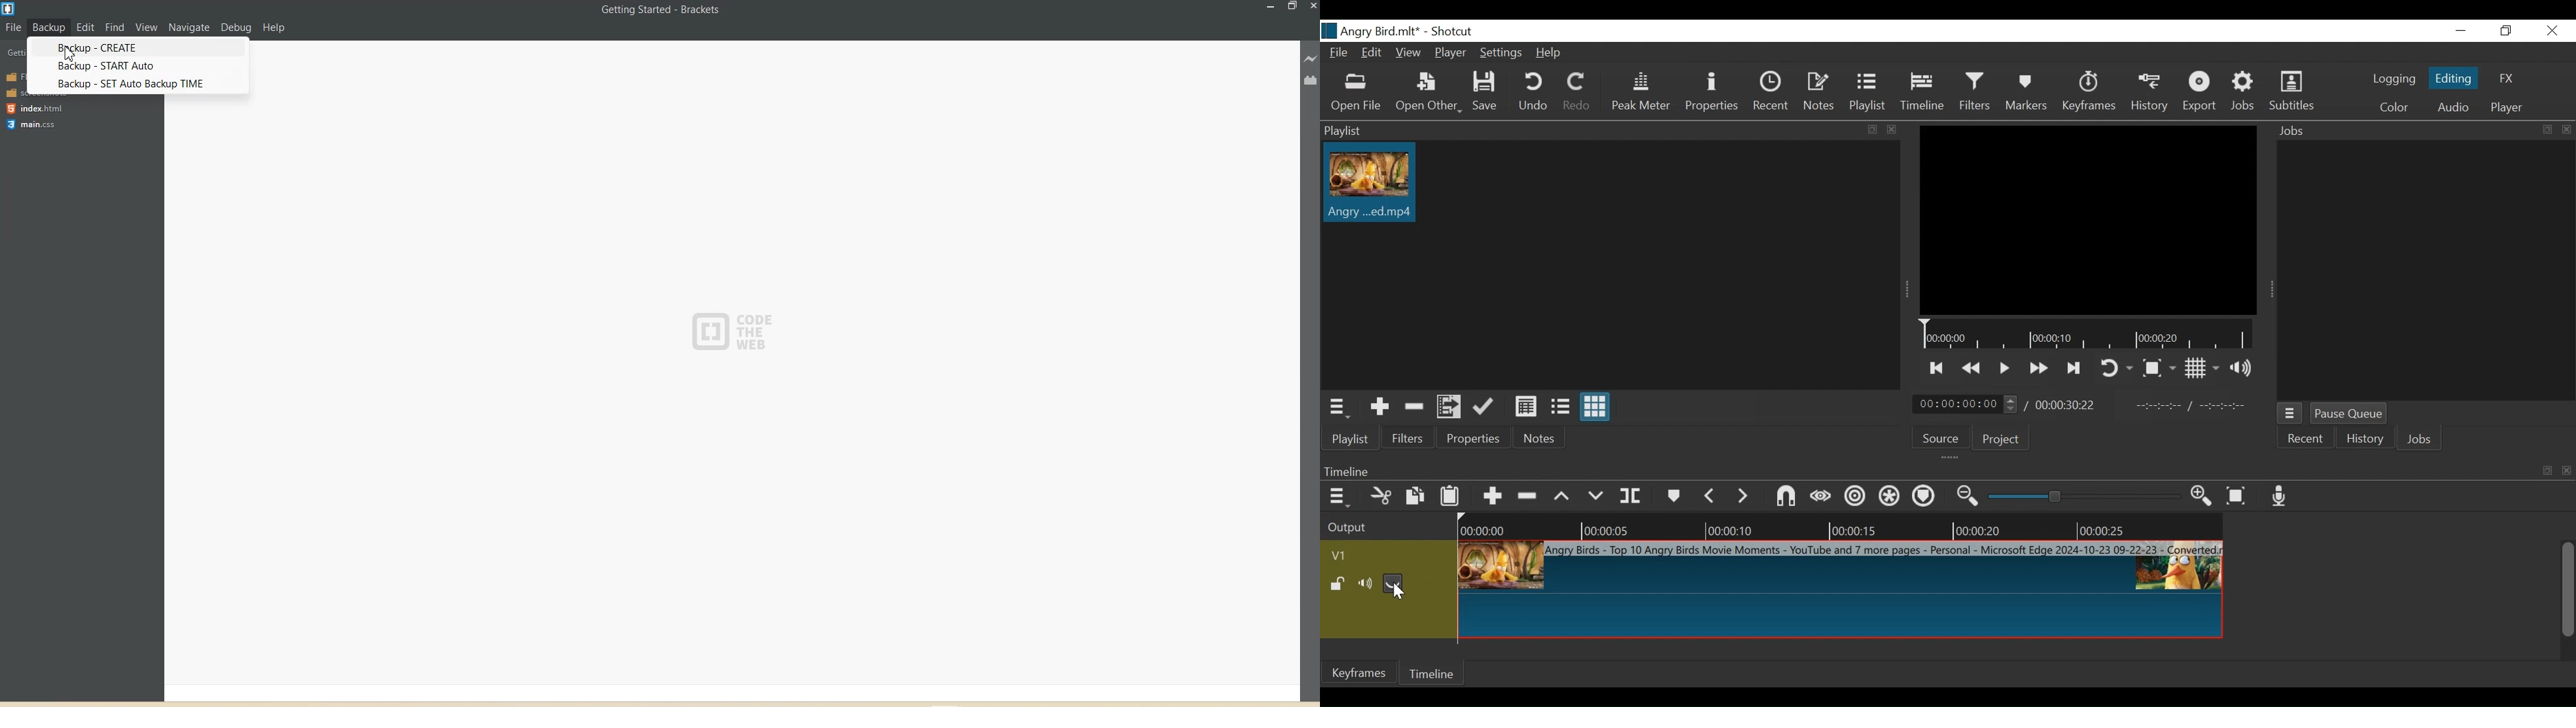  What do you see at coordinates (2505, 31) in the screenshot?
I see `Restore` at bounding box center [2505, 31].